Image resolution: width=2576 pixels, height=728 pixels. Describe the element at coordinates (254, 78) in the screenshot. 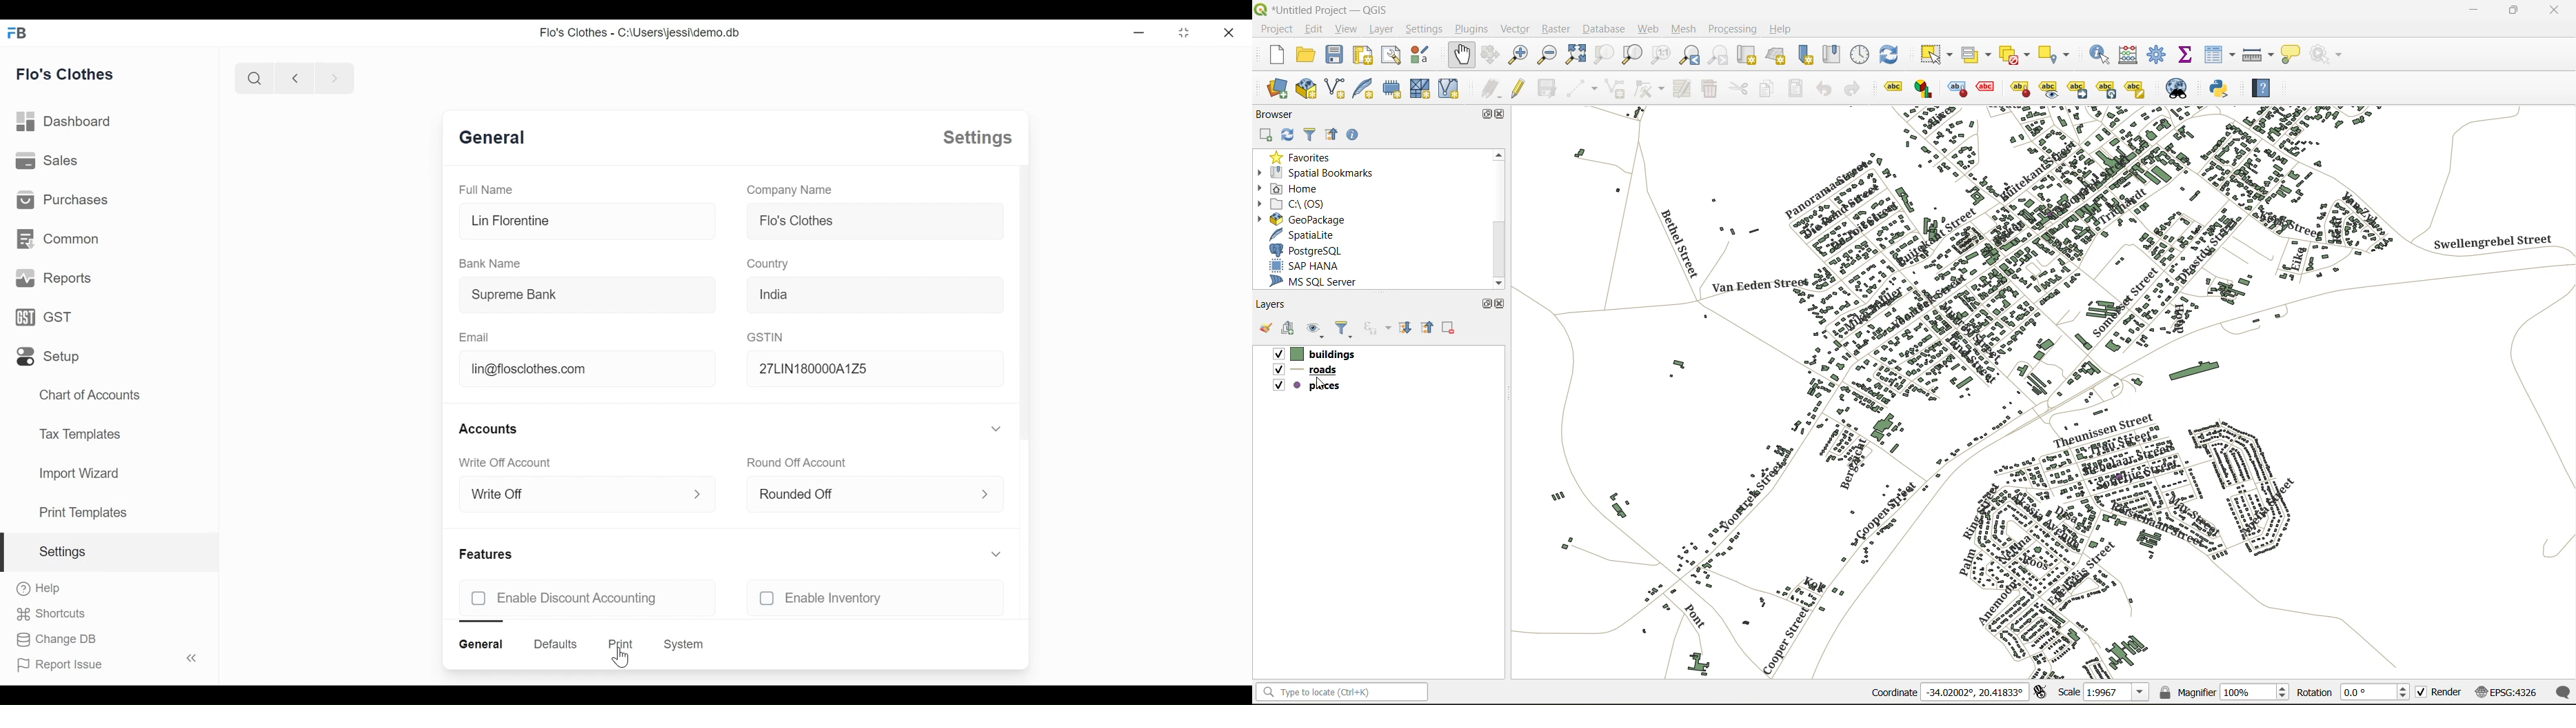

I see `search` at that location.